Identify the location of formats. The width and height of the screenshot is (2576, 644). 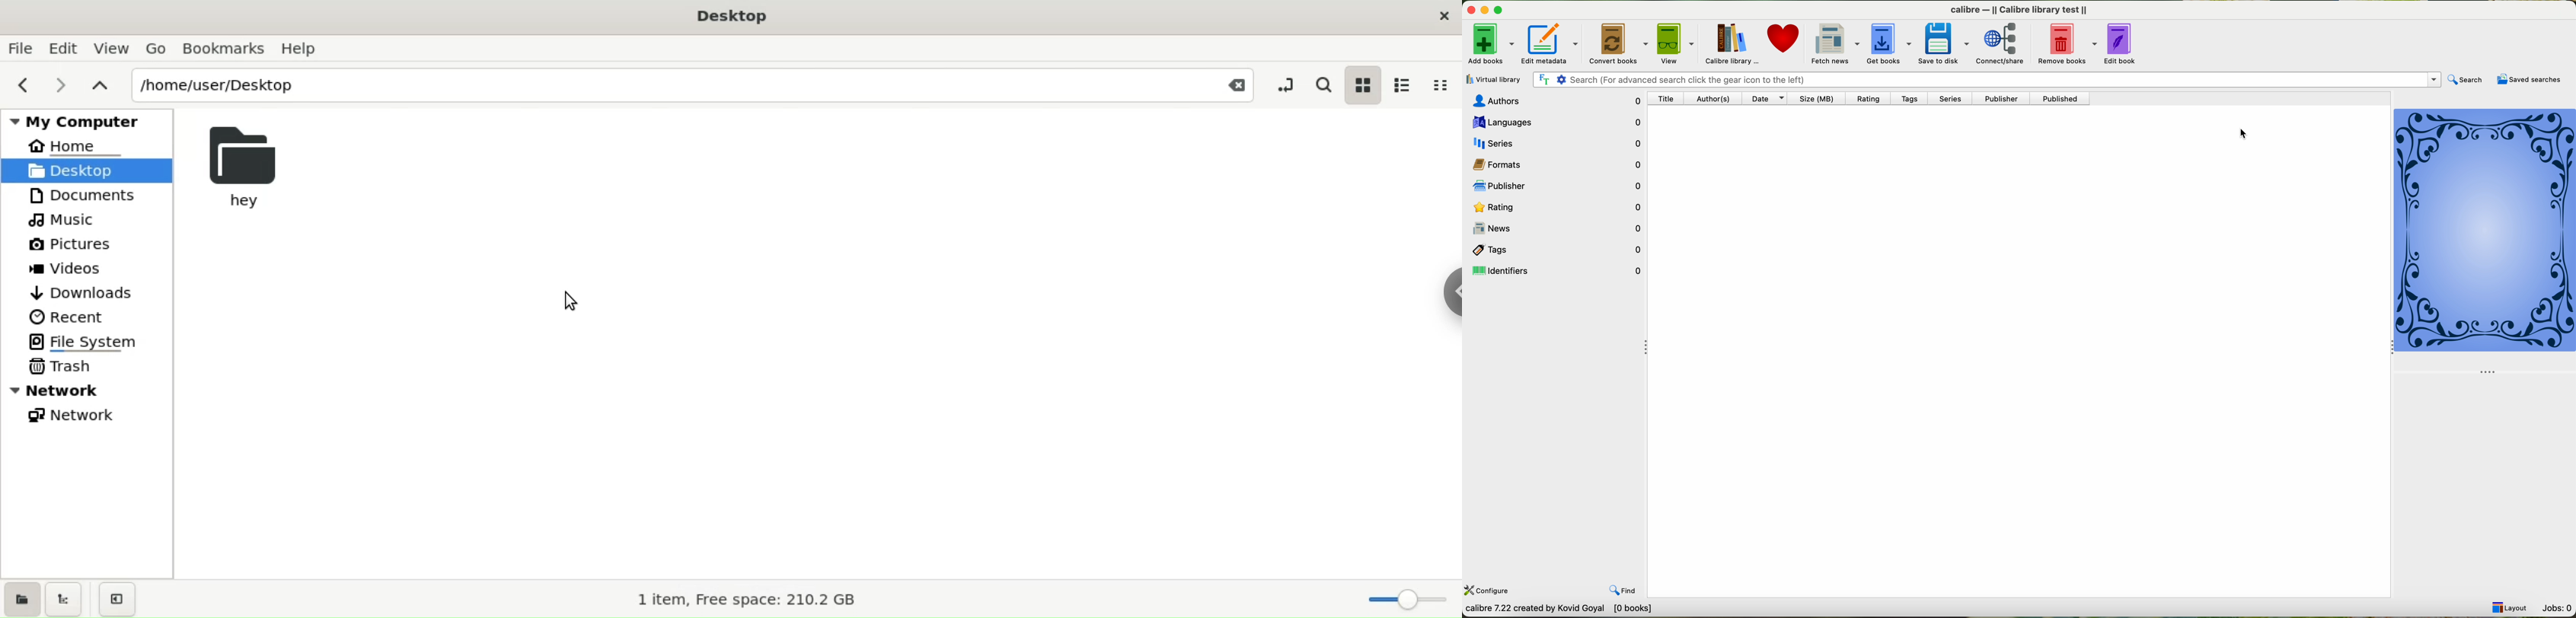
(1554, 163).